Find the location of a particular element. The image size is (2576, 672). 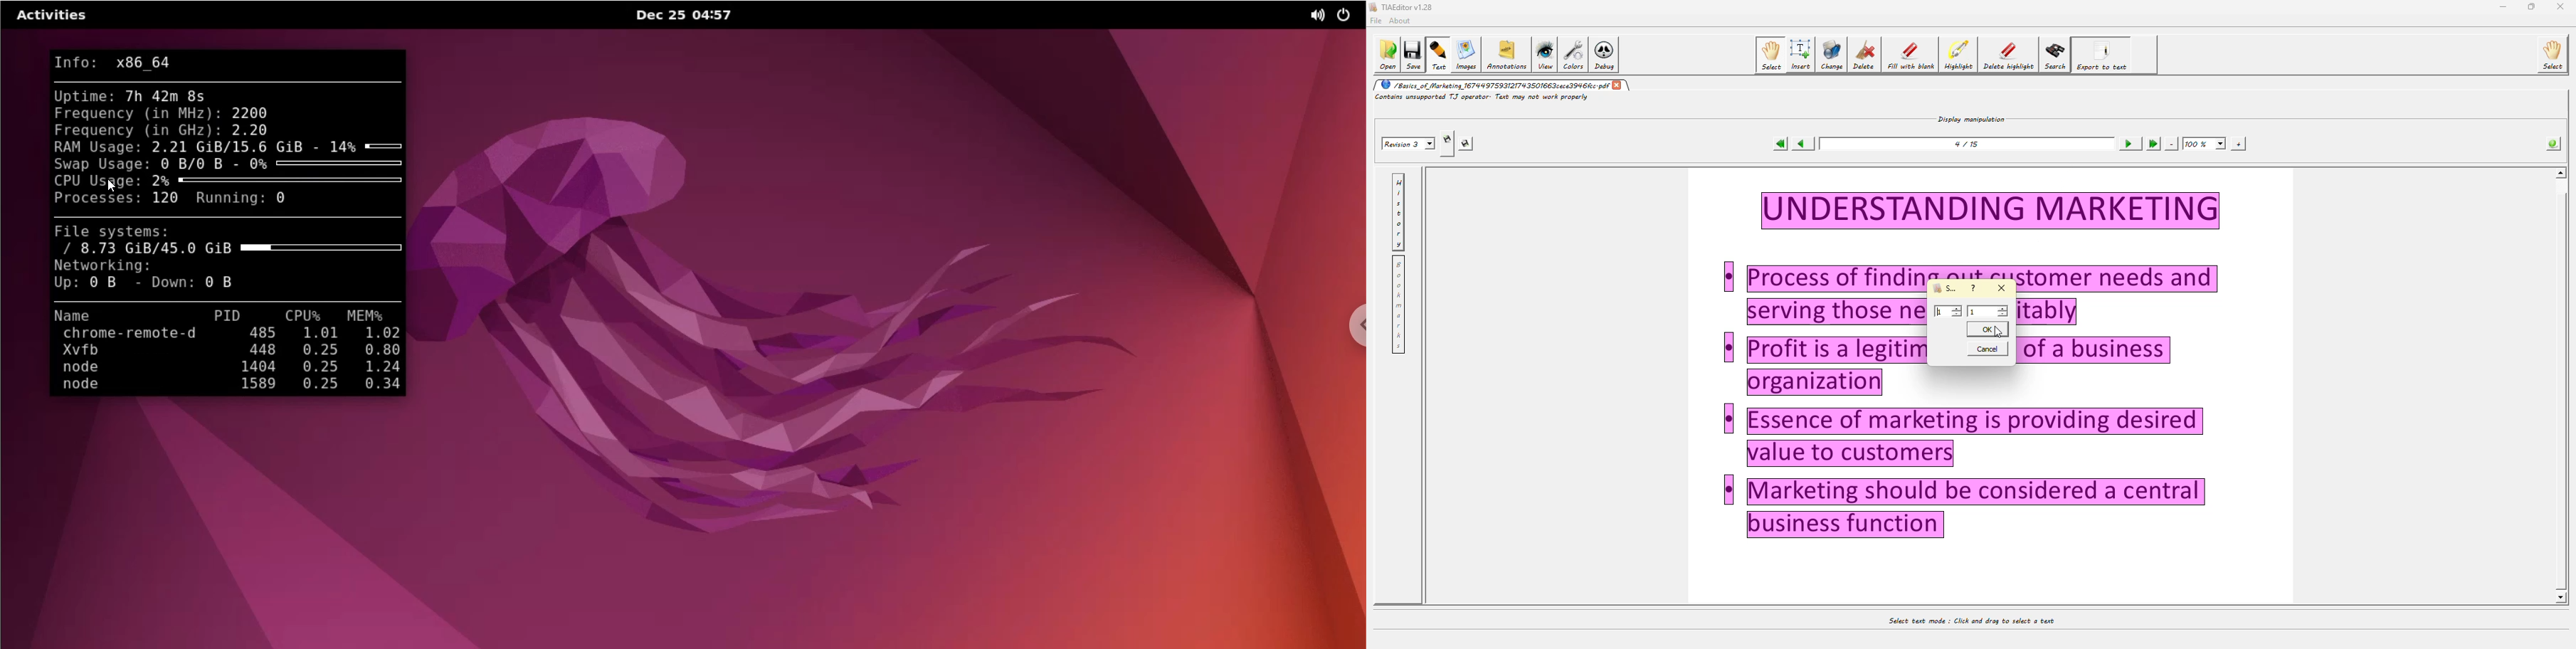

slide bar is located at coordinates (2565, 384).